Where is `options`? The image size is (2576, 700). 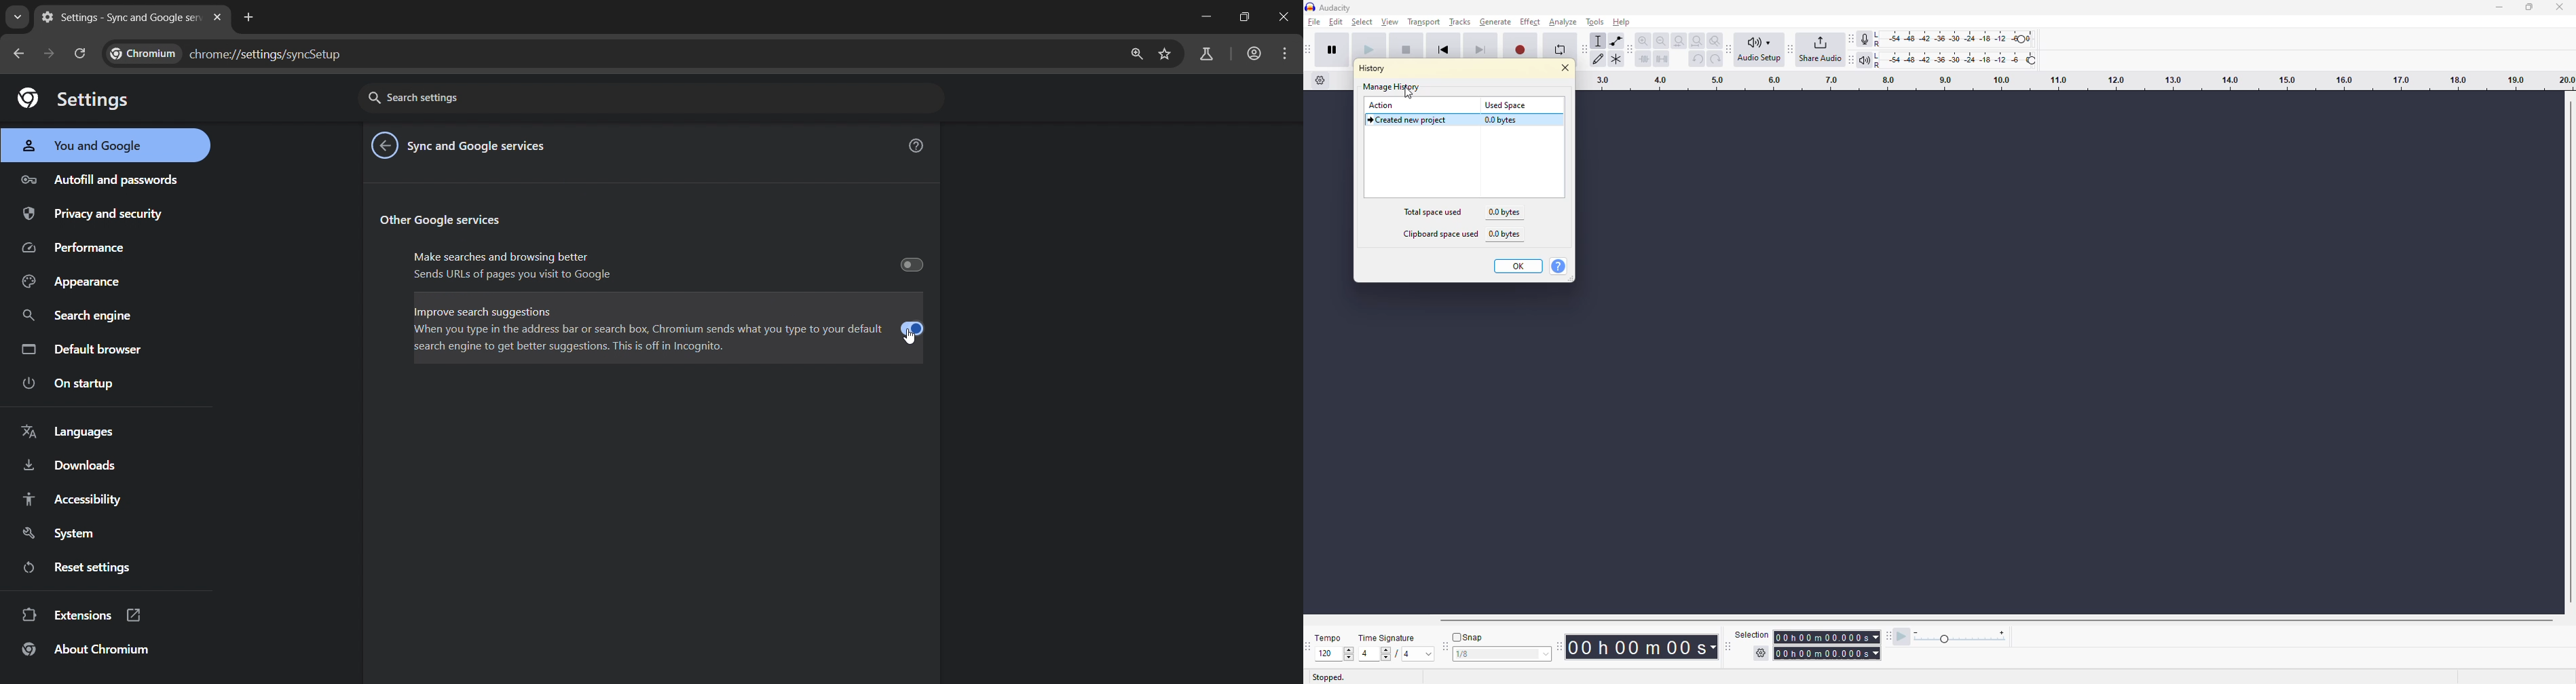 options is located at coordinates (1284, 53).